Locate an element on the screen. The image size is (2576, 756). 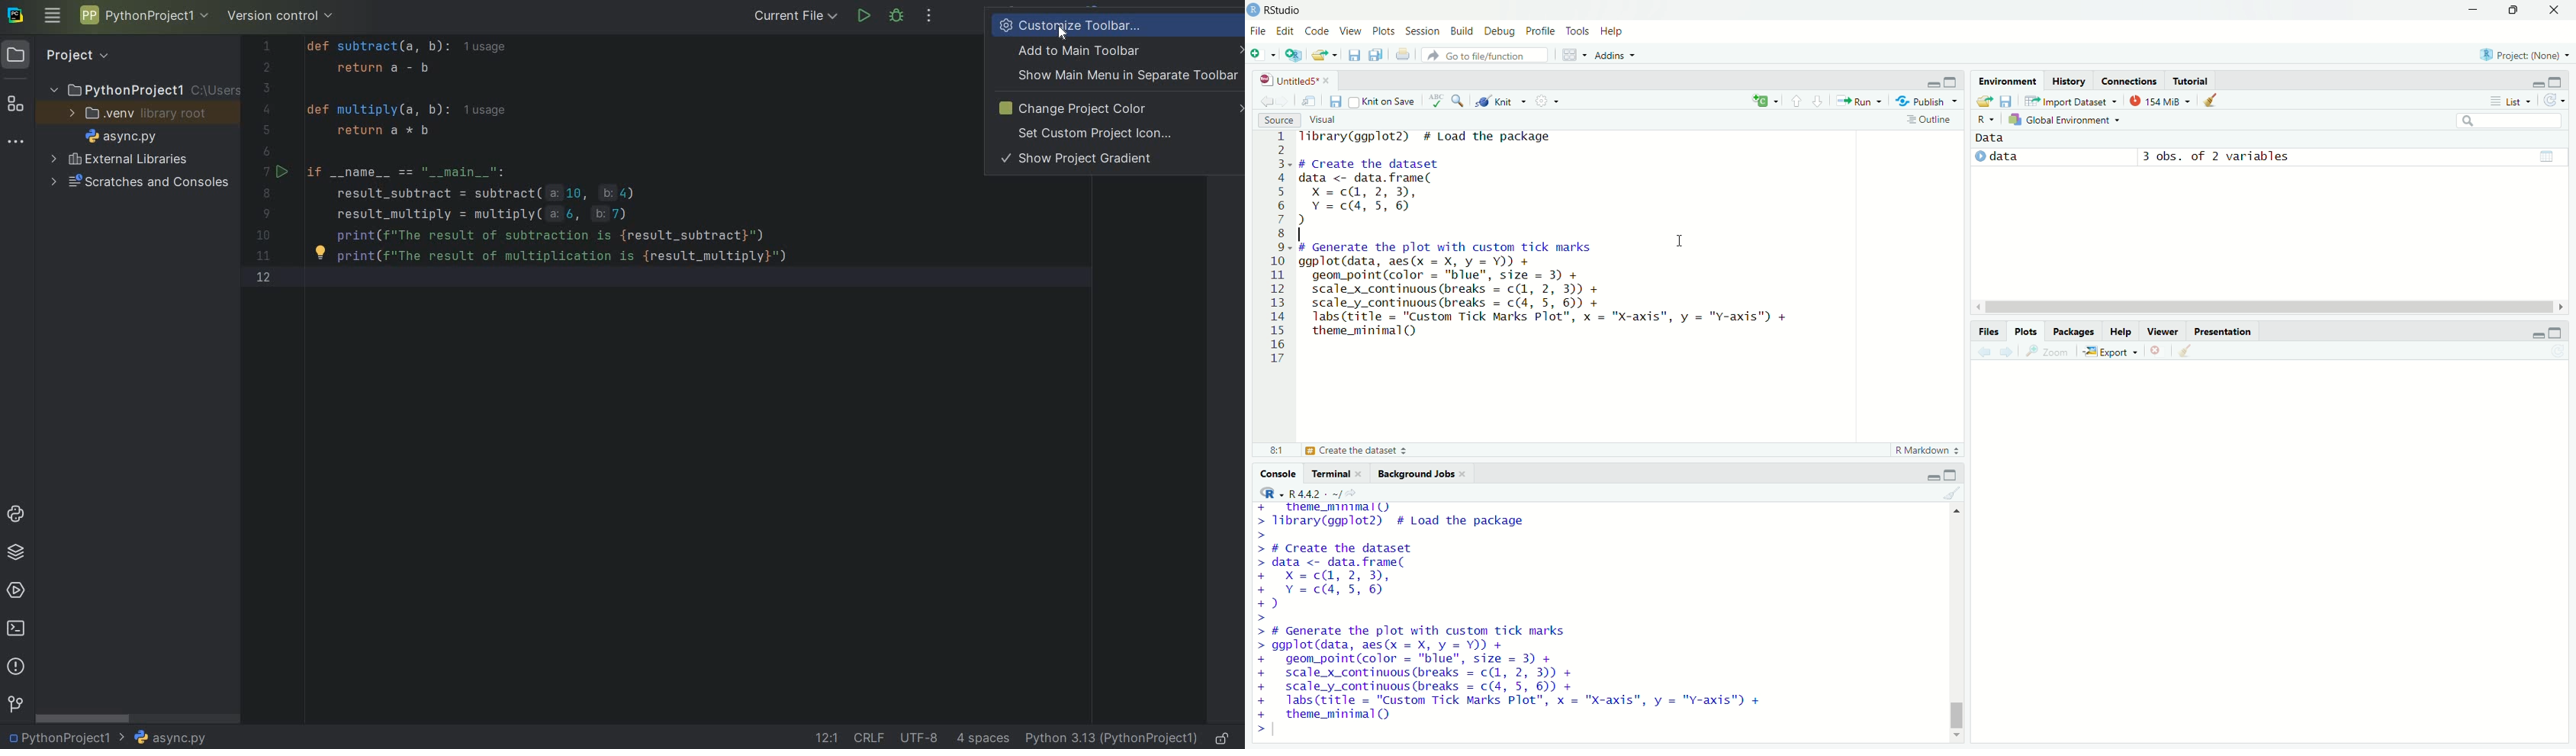
open an existing file is located at coordinates (1327, 54).